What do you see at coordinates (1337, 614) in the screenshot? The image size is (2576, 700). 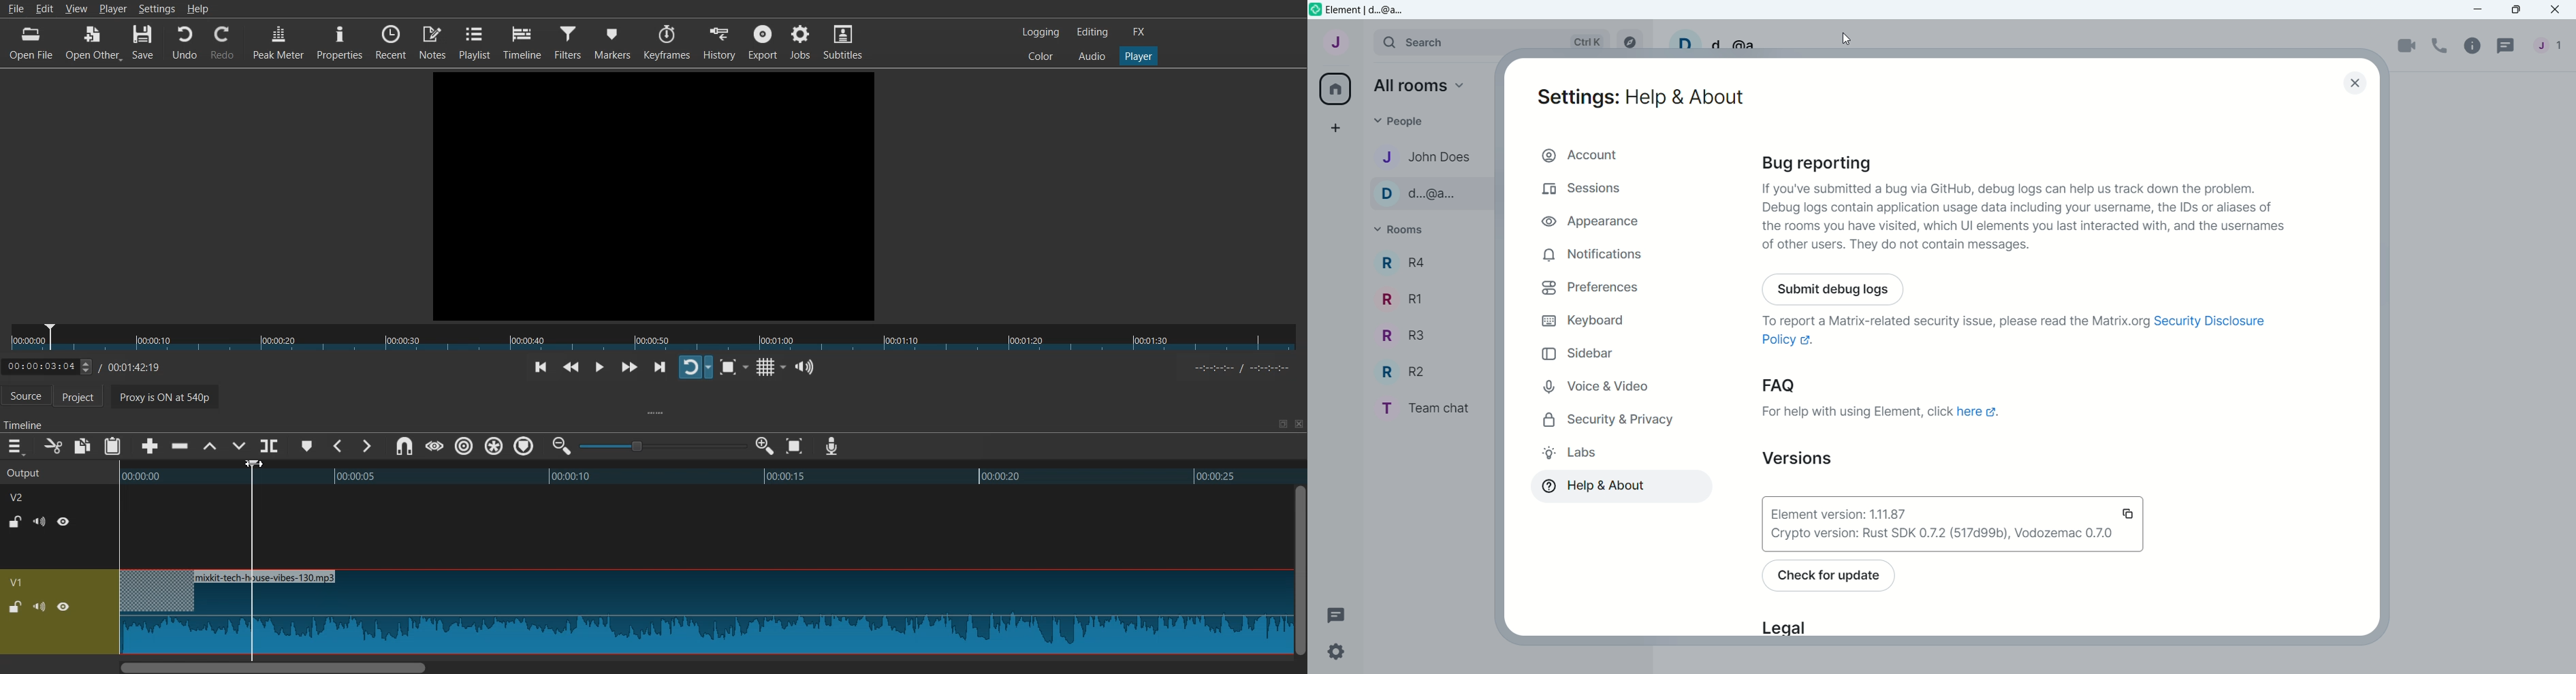 I see `Theads` at bounding box center [1337, 614].